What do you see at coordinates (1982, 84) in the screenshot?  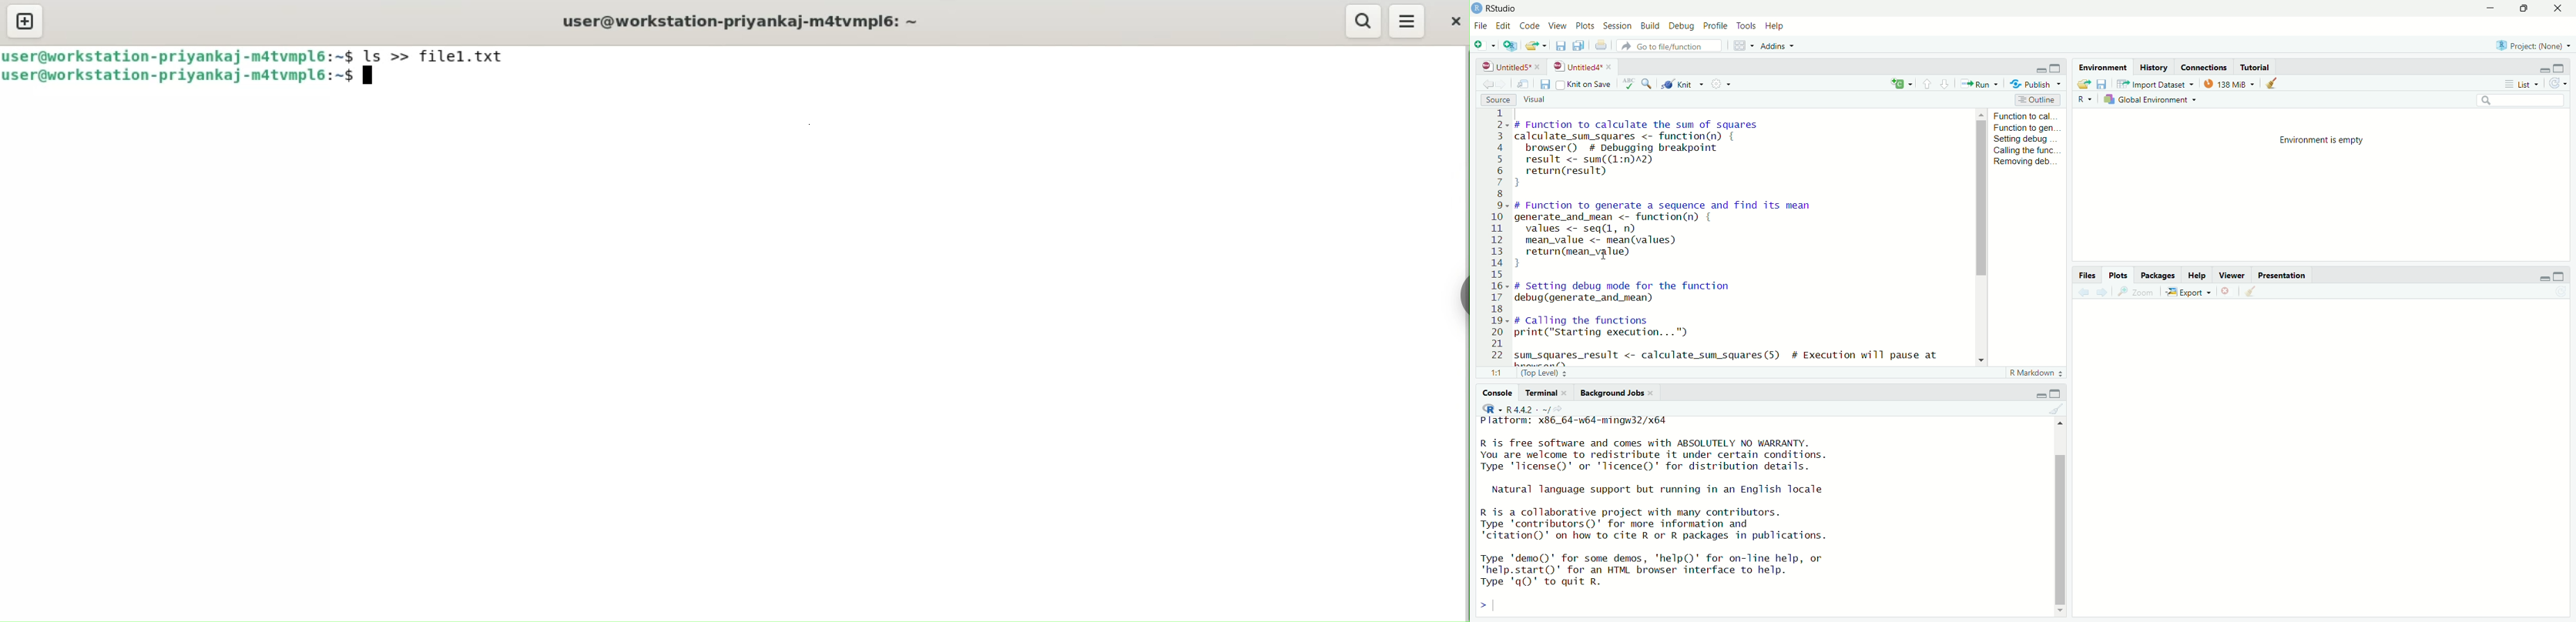 I see `run the current line/selection` at bounding box center [1982, 84].